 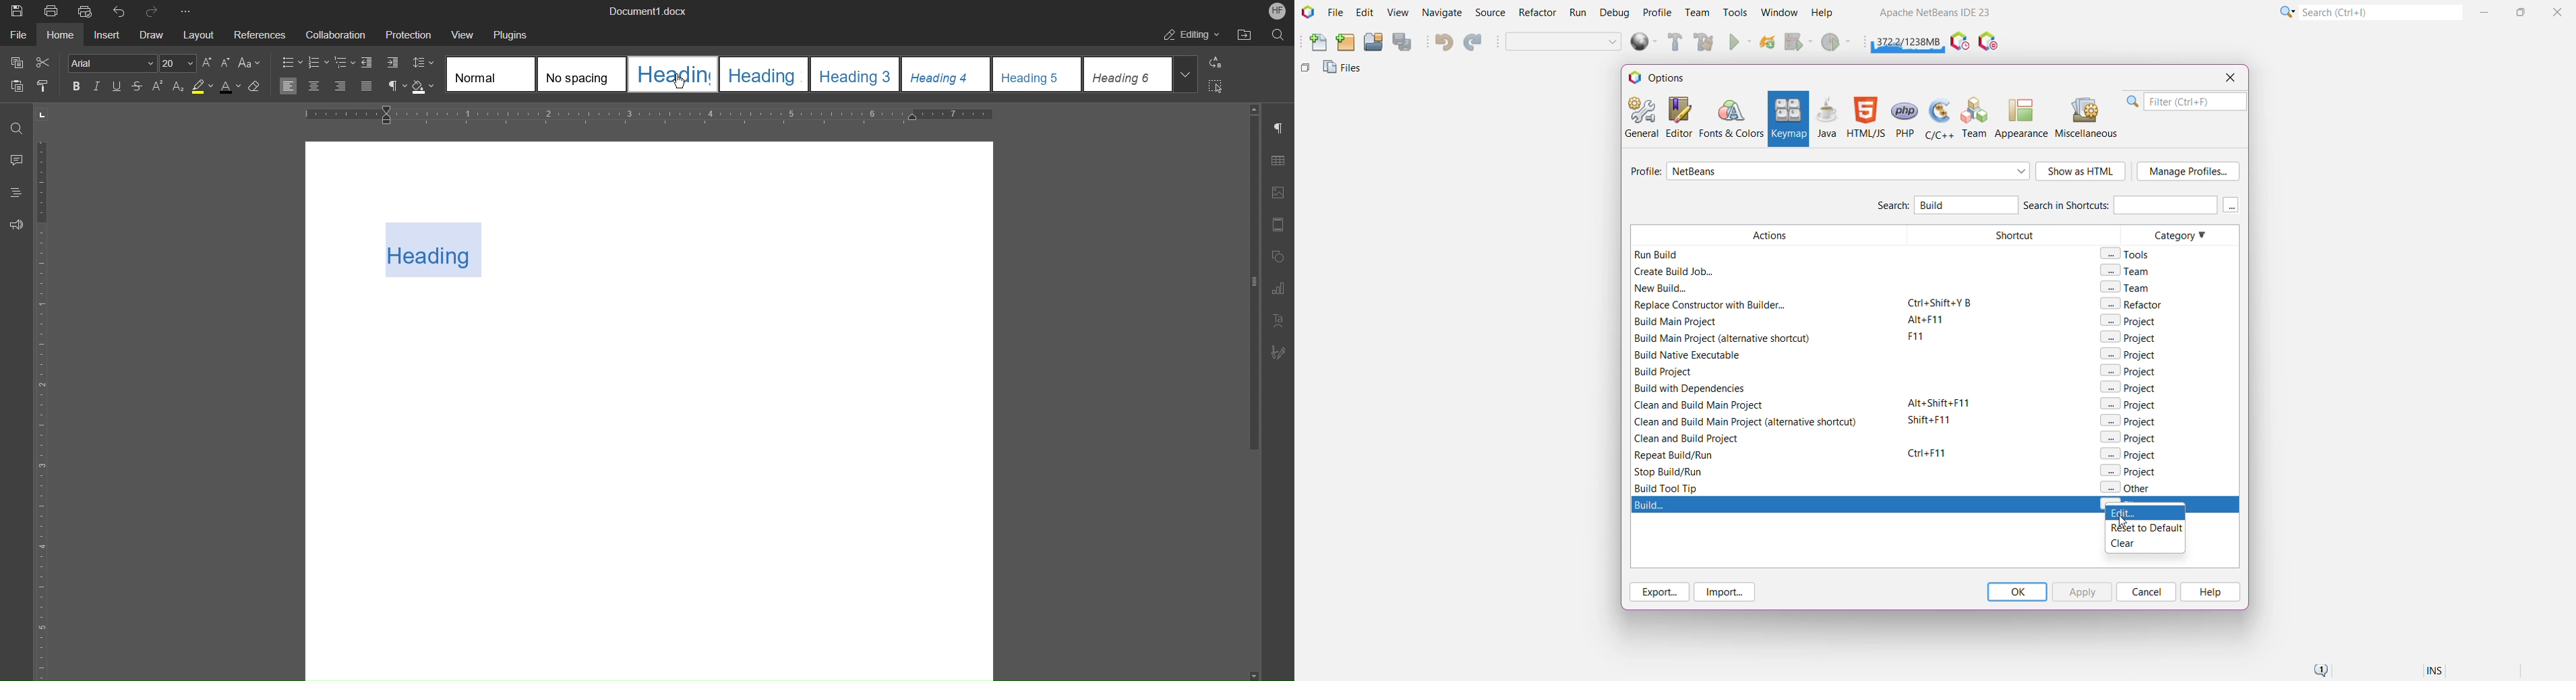 What do you see at coordinates (1281, 131) in the screenshot?
I see `Non-Printing Characters` at bounding box center [1281, 131].